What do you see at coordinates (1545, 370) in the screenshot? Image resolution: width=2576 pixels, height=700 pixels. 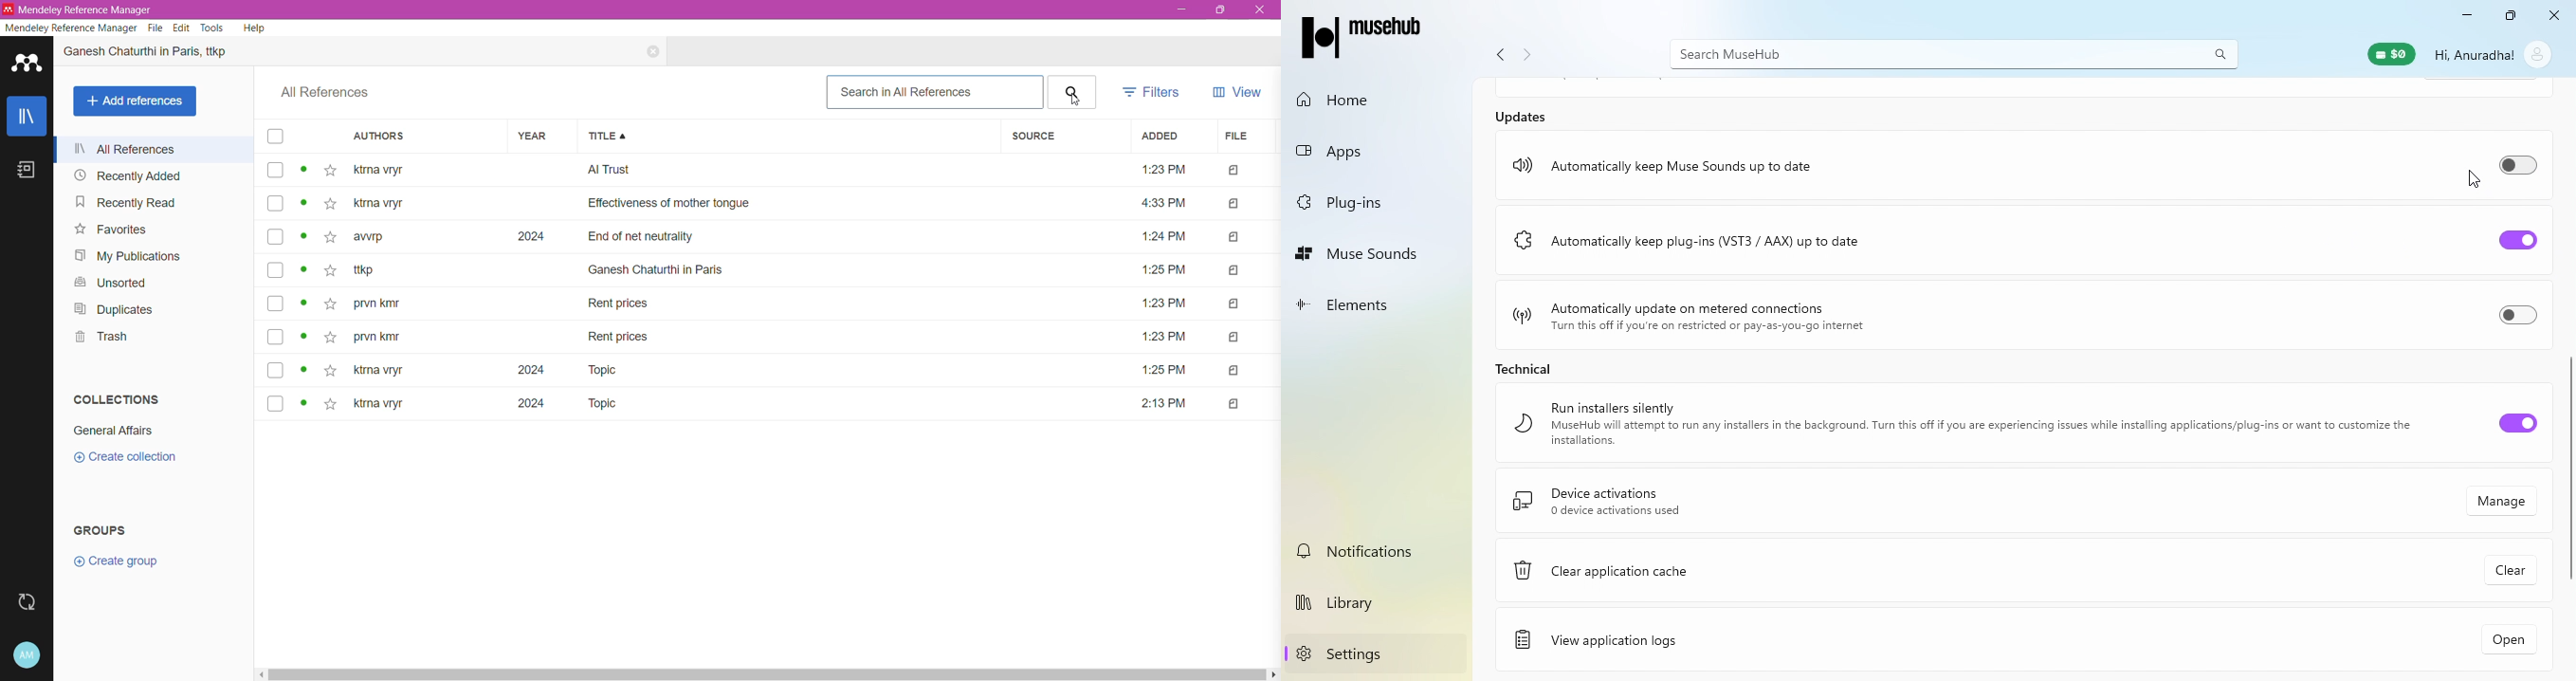 I see `Technical` at bounding box center [1545, 370].